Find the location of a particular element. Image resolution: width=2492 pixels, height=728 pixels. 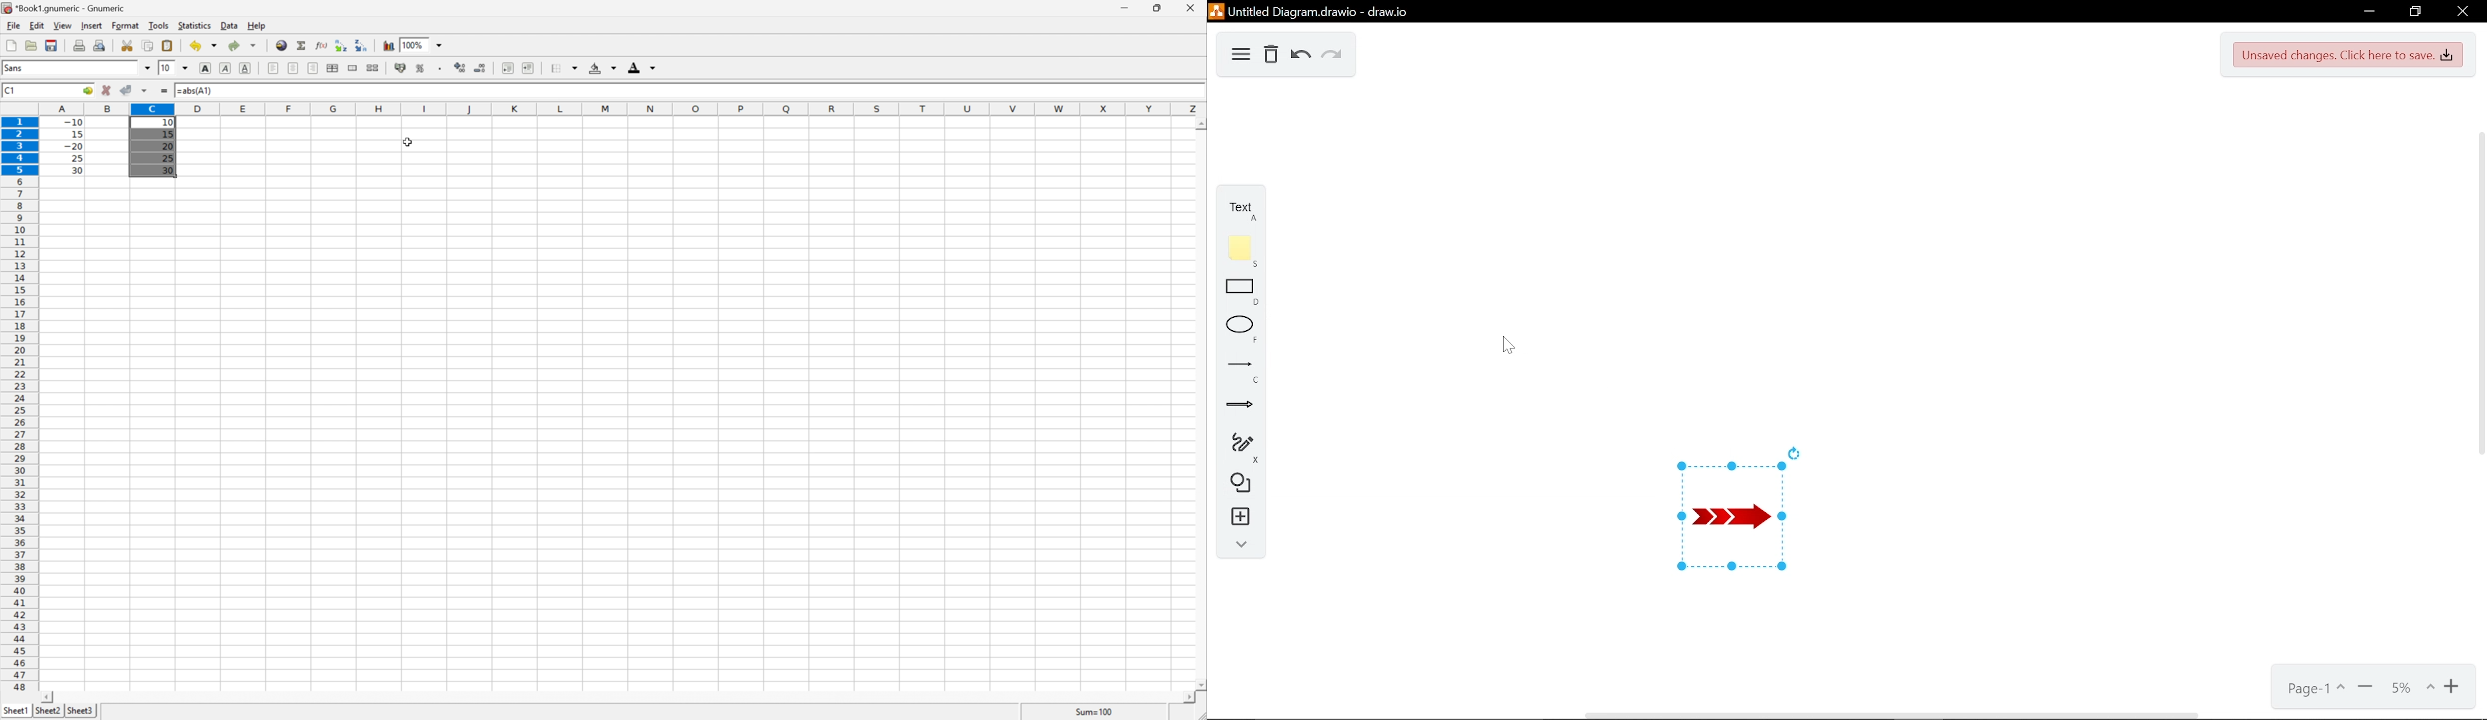

Collpse is located at coordinates (1237, 544).